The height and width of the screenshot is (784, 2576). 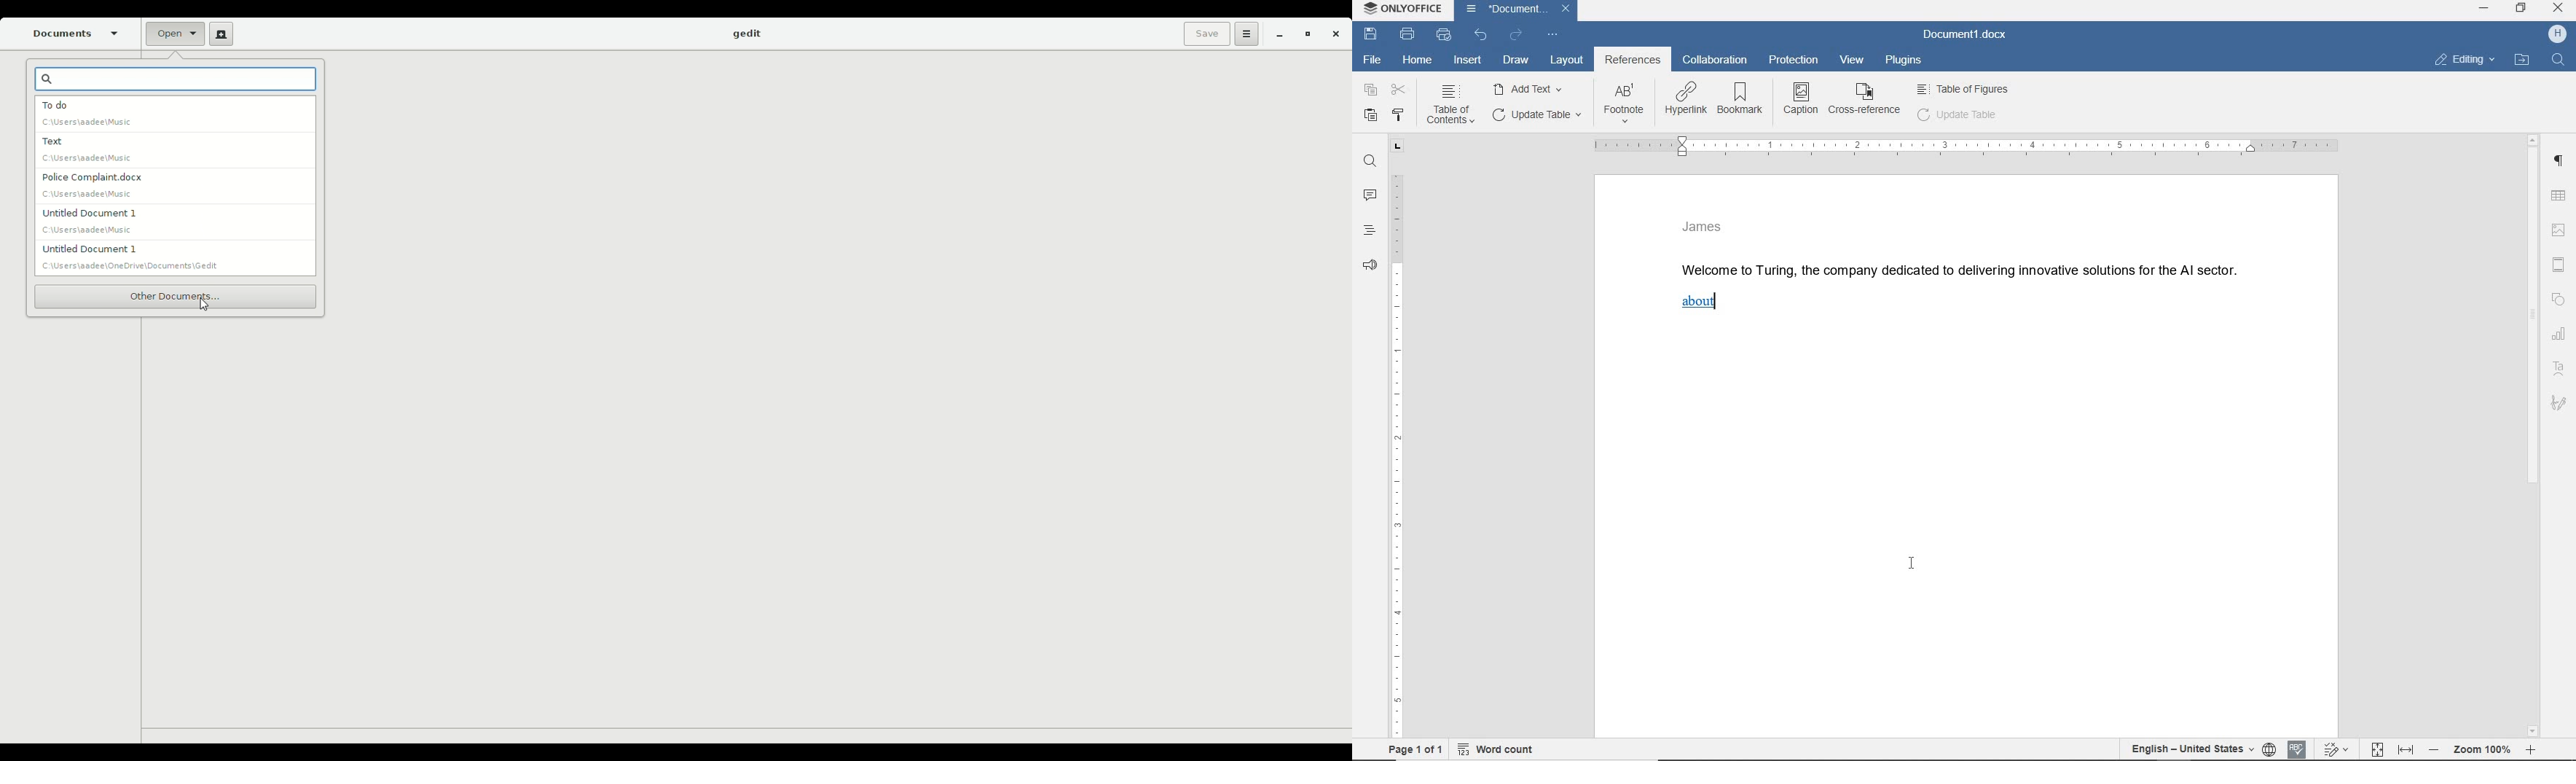 I want to click on home, so click(x=1417, y=61).